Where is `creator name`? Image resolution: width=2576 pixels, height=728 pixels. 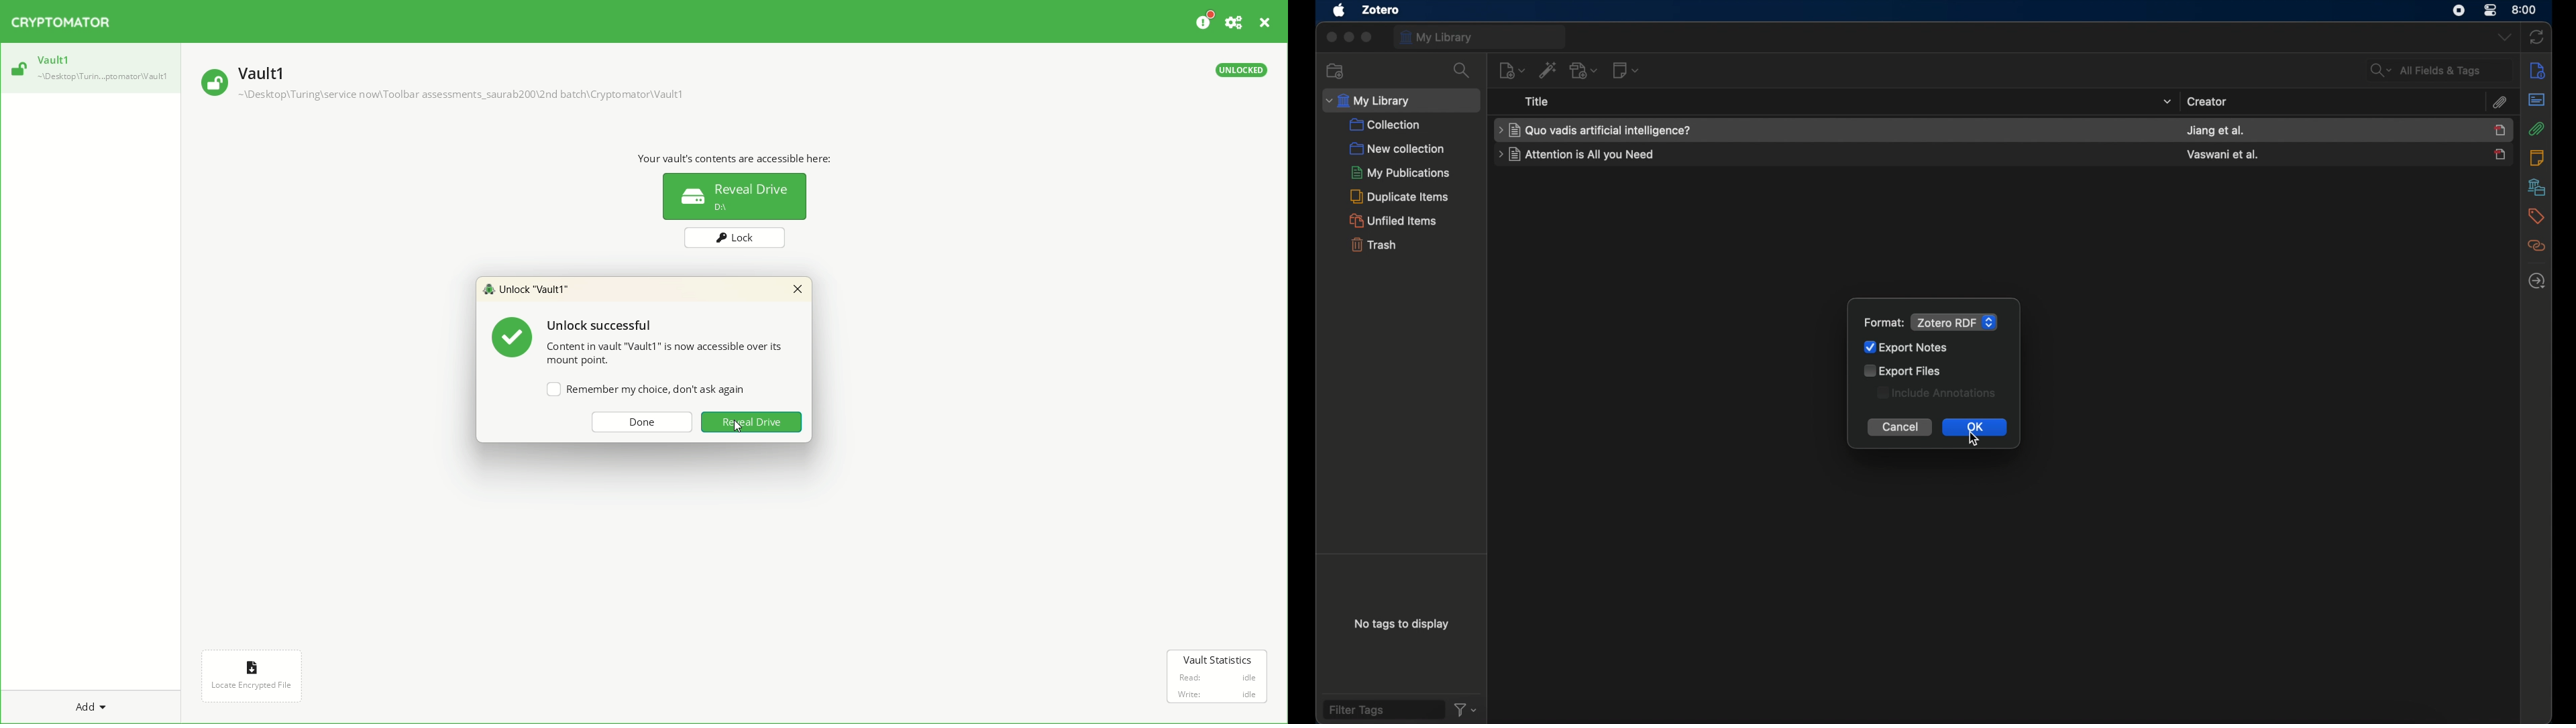
creator name is located at coordinates (2215, 131).